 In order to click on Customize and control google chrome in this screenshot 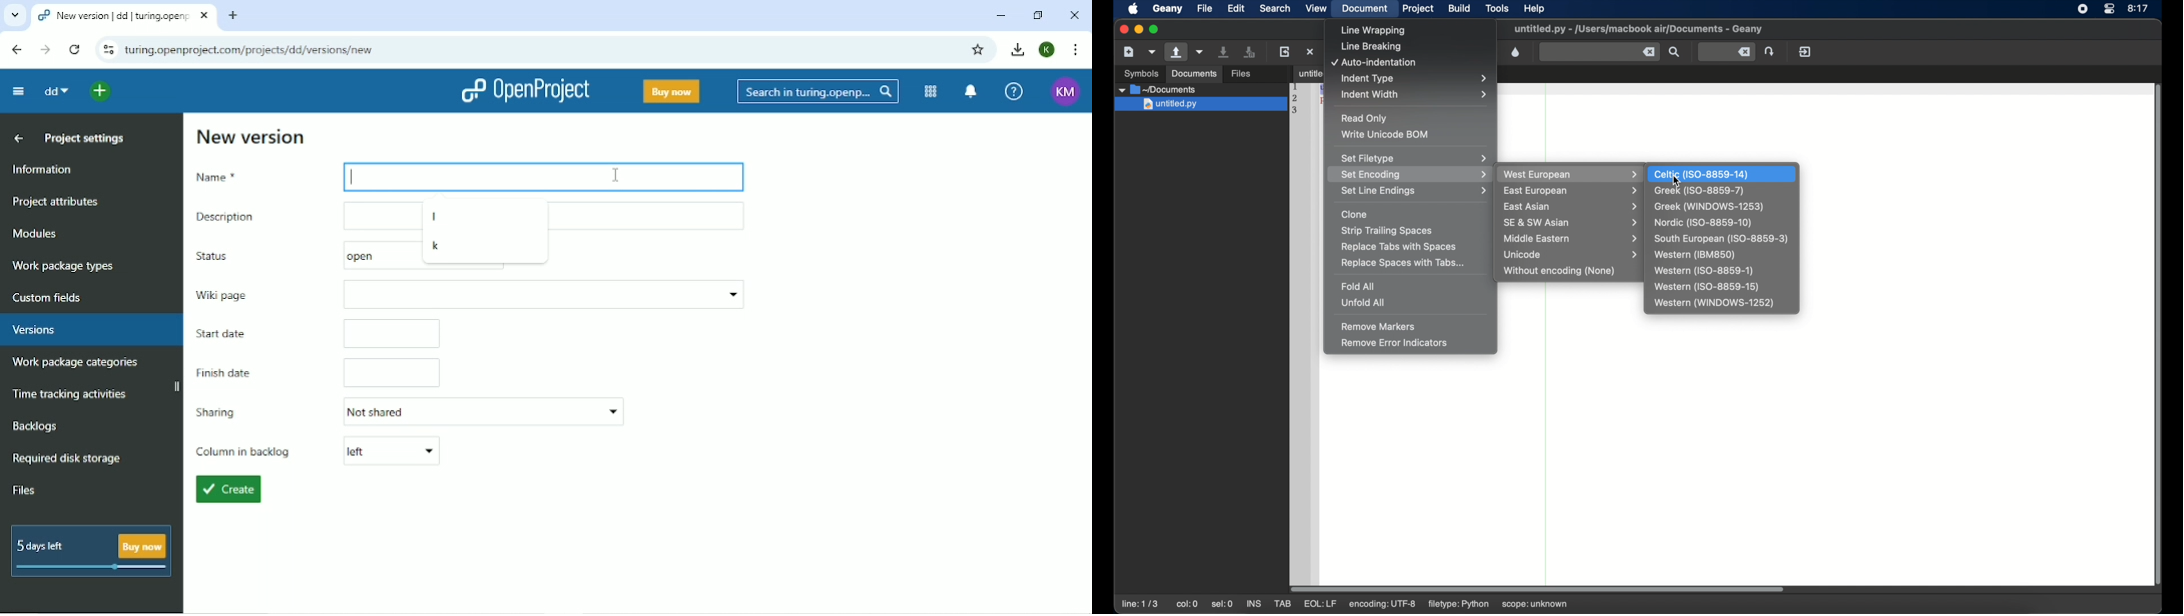, I will do `click(1078, 50)`.